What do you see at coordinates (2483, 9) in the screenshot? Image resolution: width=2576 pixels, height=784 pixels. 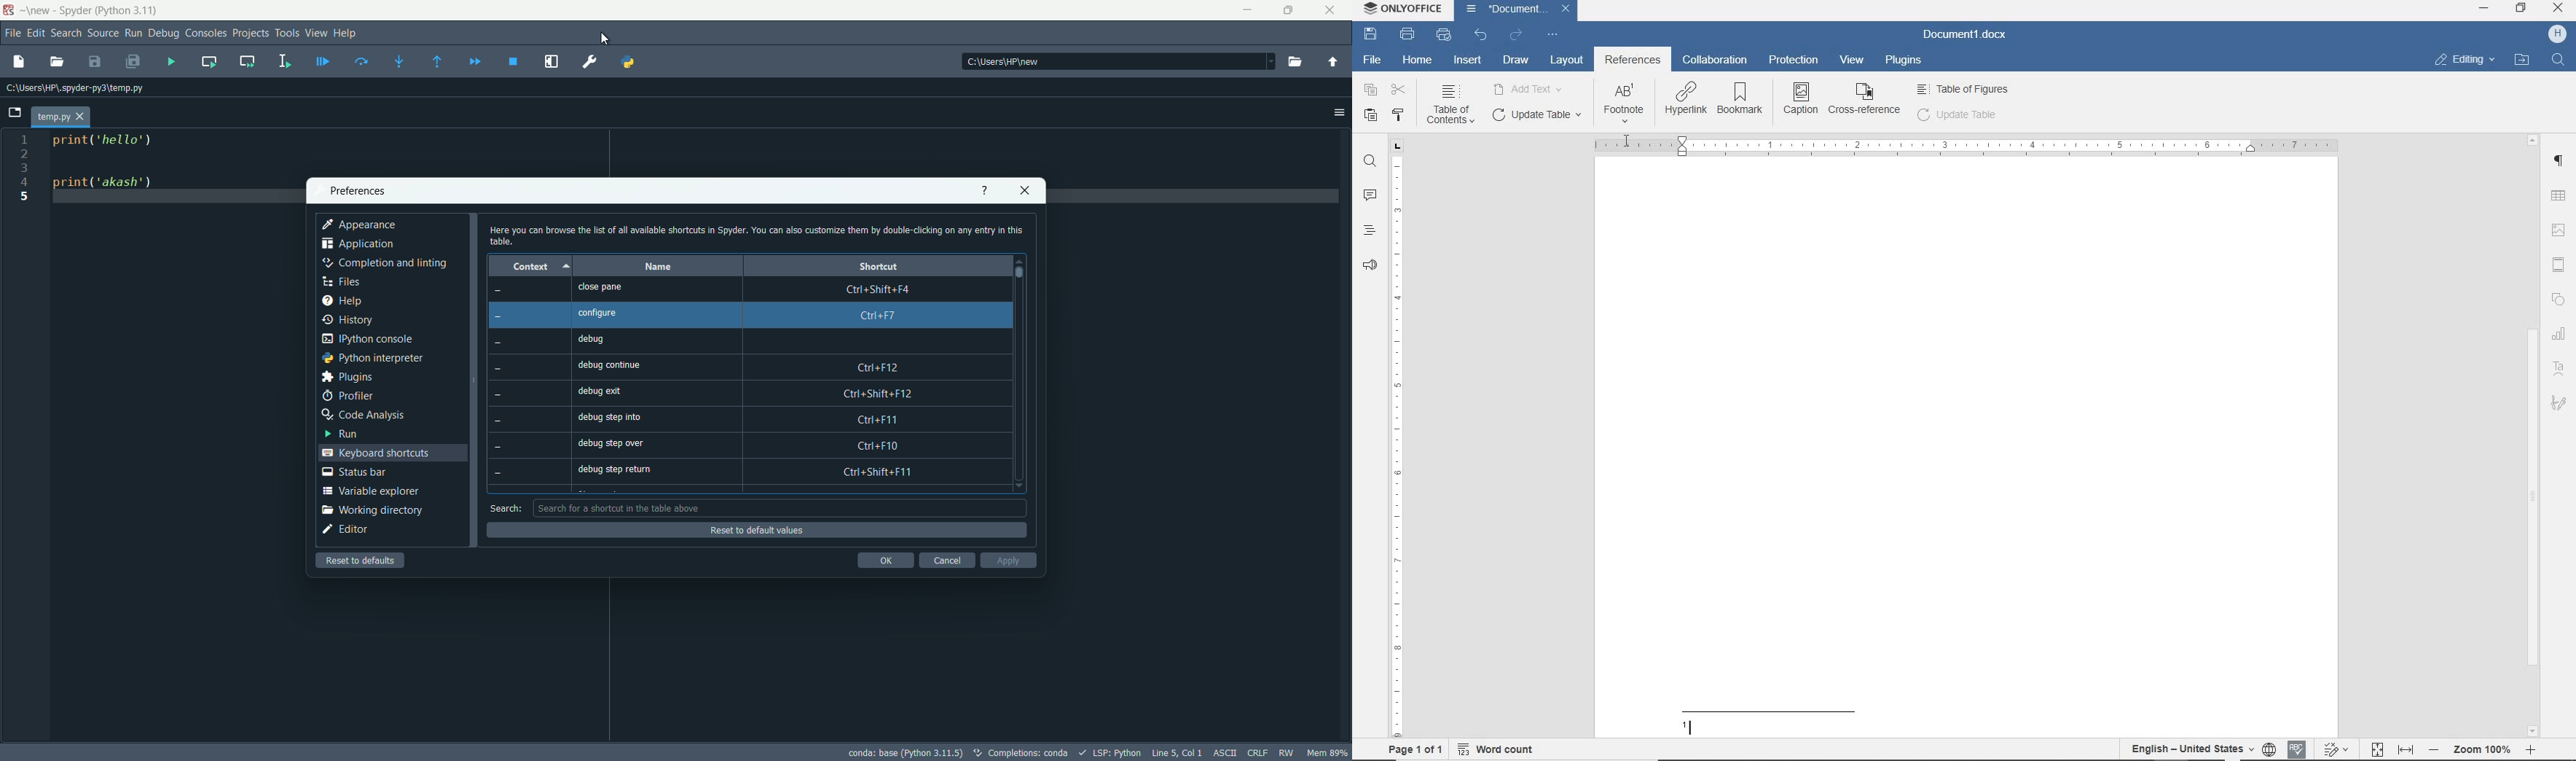 I see `MINIMIZE` at bounding box center [2483, 9].